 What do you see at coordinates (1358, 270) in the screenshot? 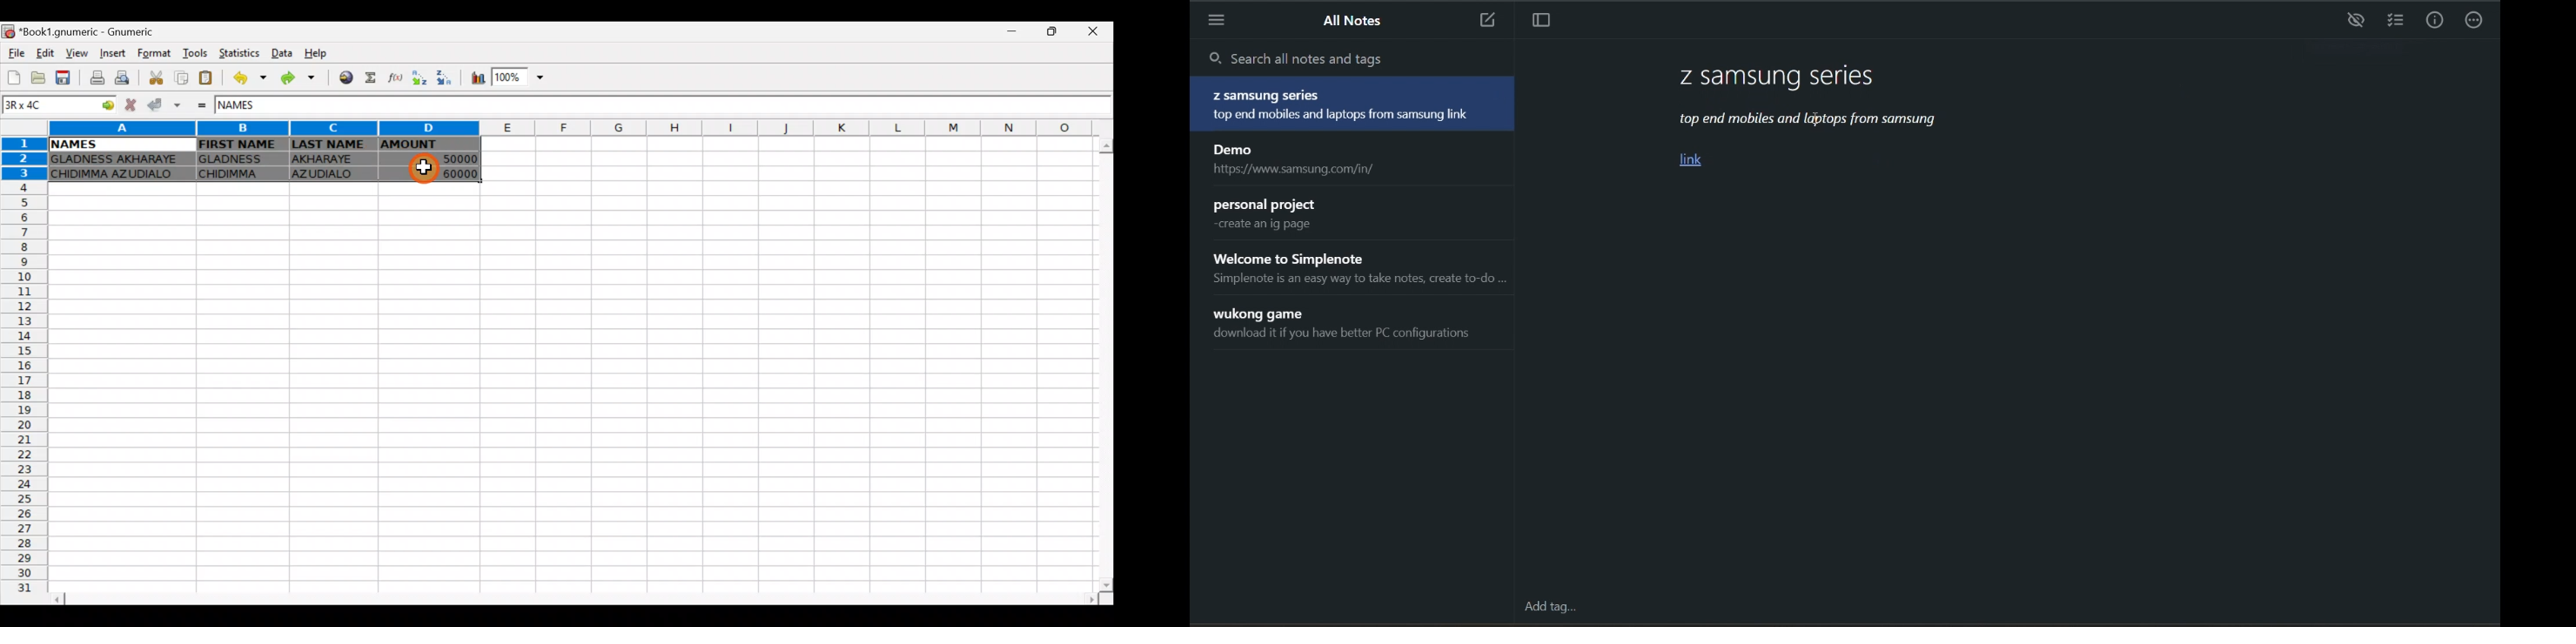
I see `Welcome to Simplenote
Simplenote is an easy way to take notes, create to-do` at bounding box center [1358, 270].